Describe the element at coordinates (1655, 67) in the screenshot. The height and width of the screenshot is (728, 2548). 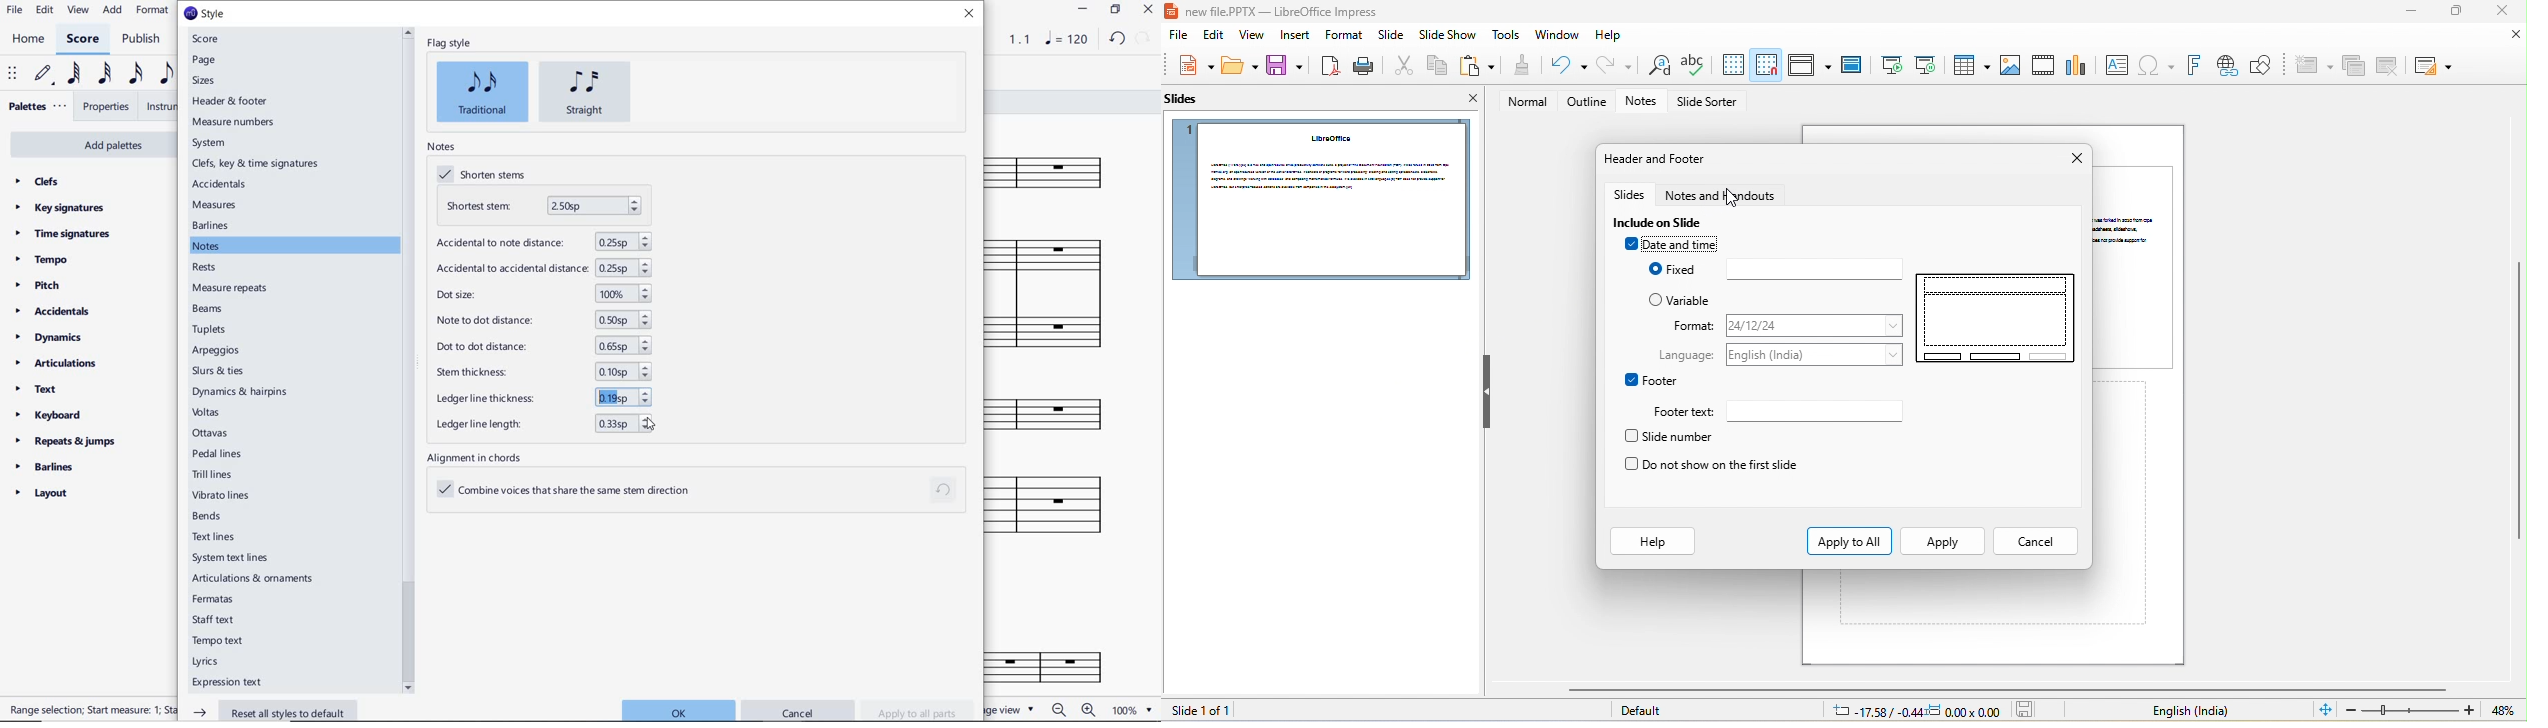
I see `find and replace` at that location.